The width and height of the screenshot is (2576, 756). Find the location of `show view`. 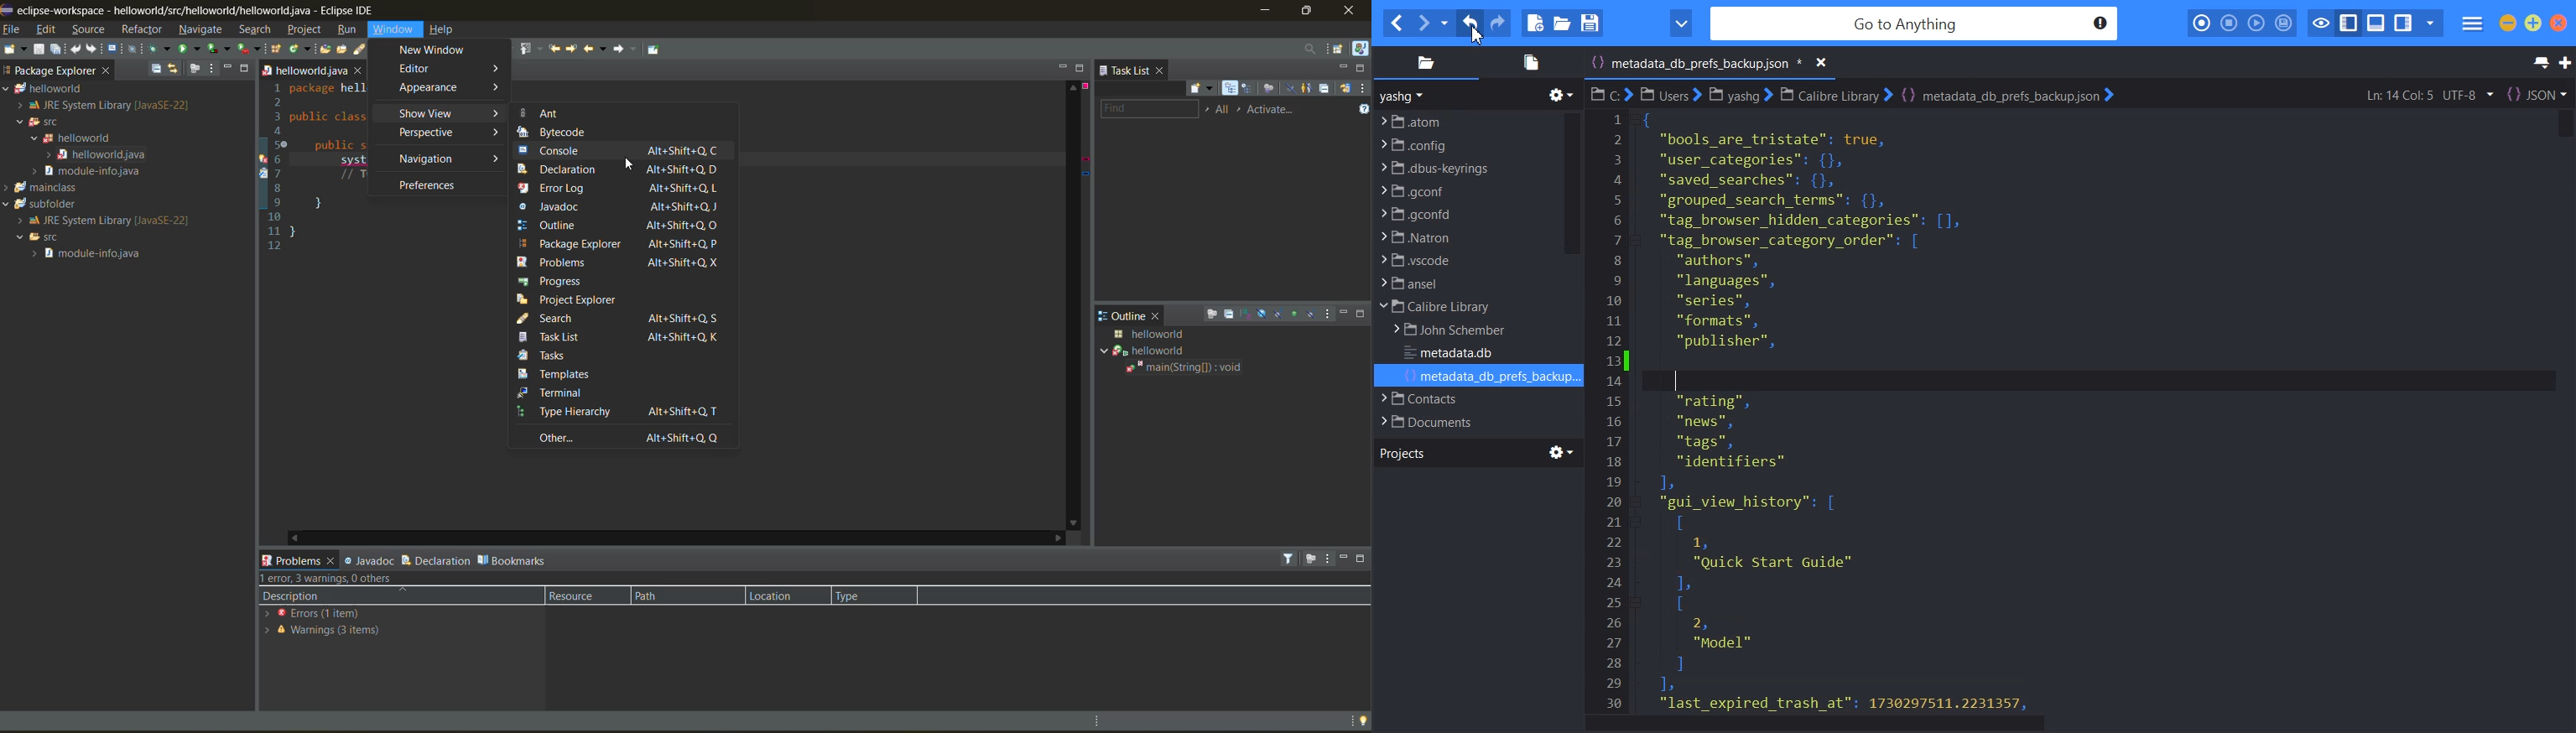

show view is located at coordinates (447, 114).